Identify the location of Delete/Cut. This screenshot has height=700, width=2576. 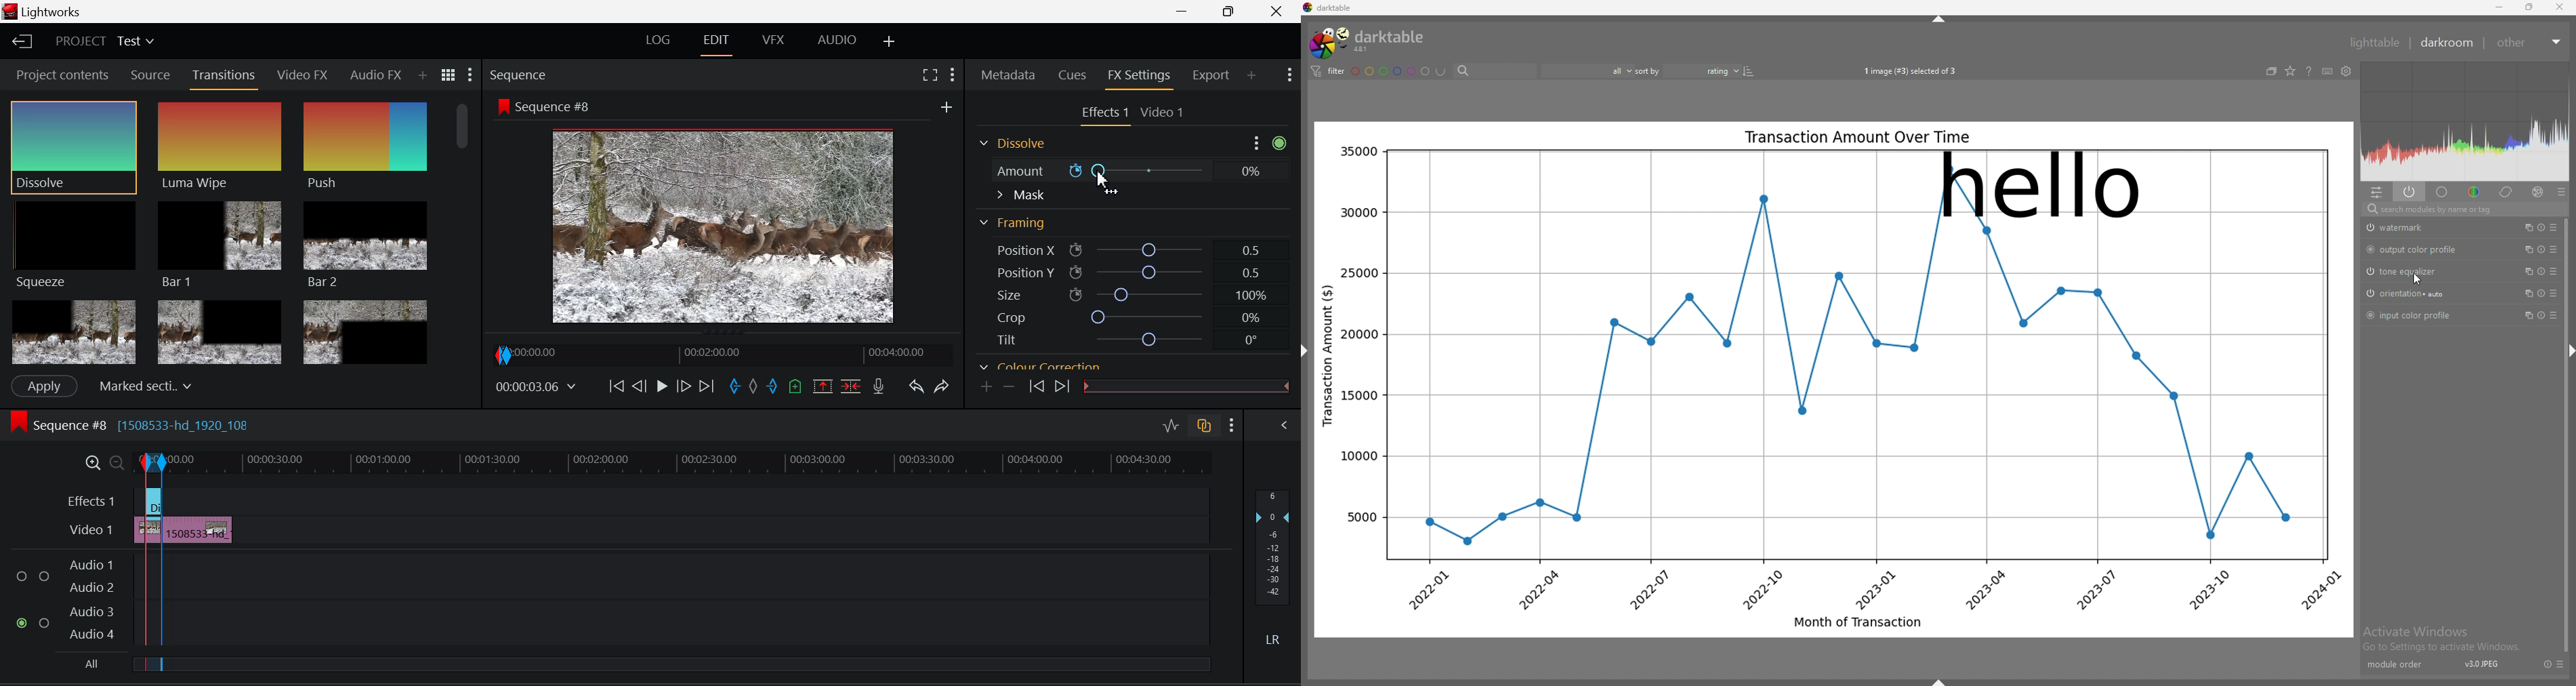
(854, 385).